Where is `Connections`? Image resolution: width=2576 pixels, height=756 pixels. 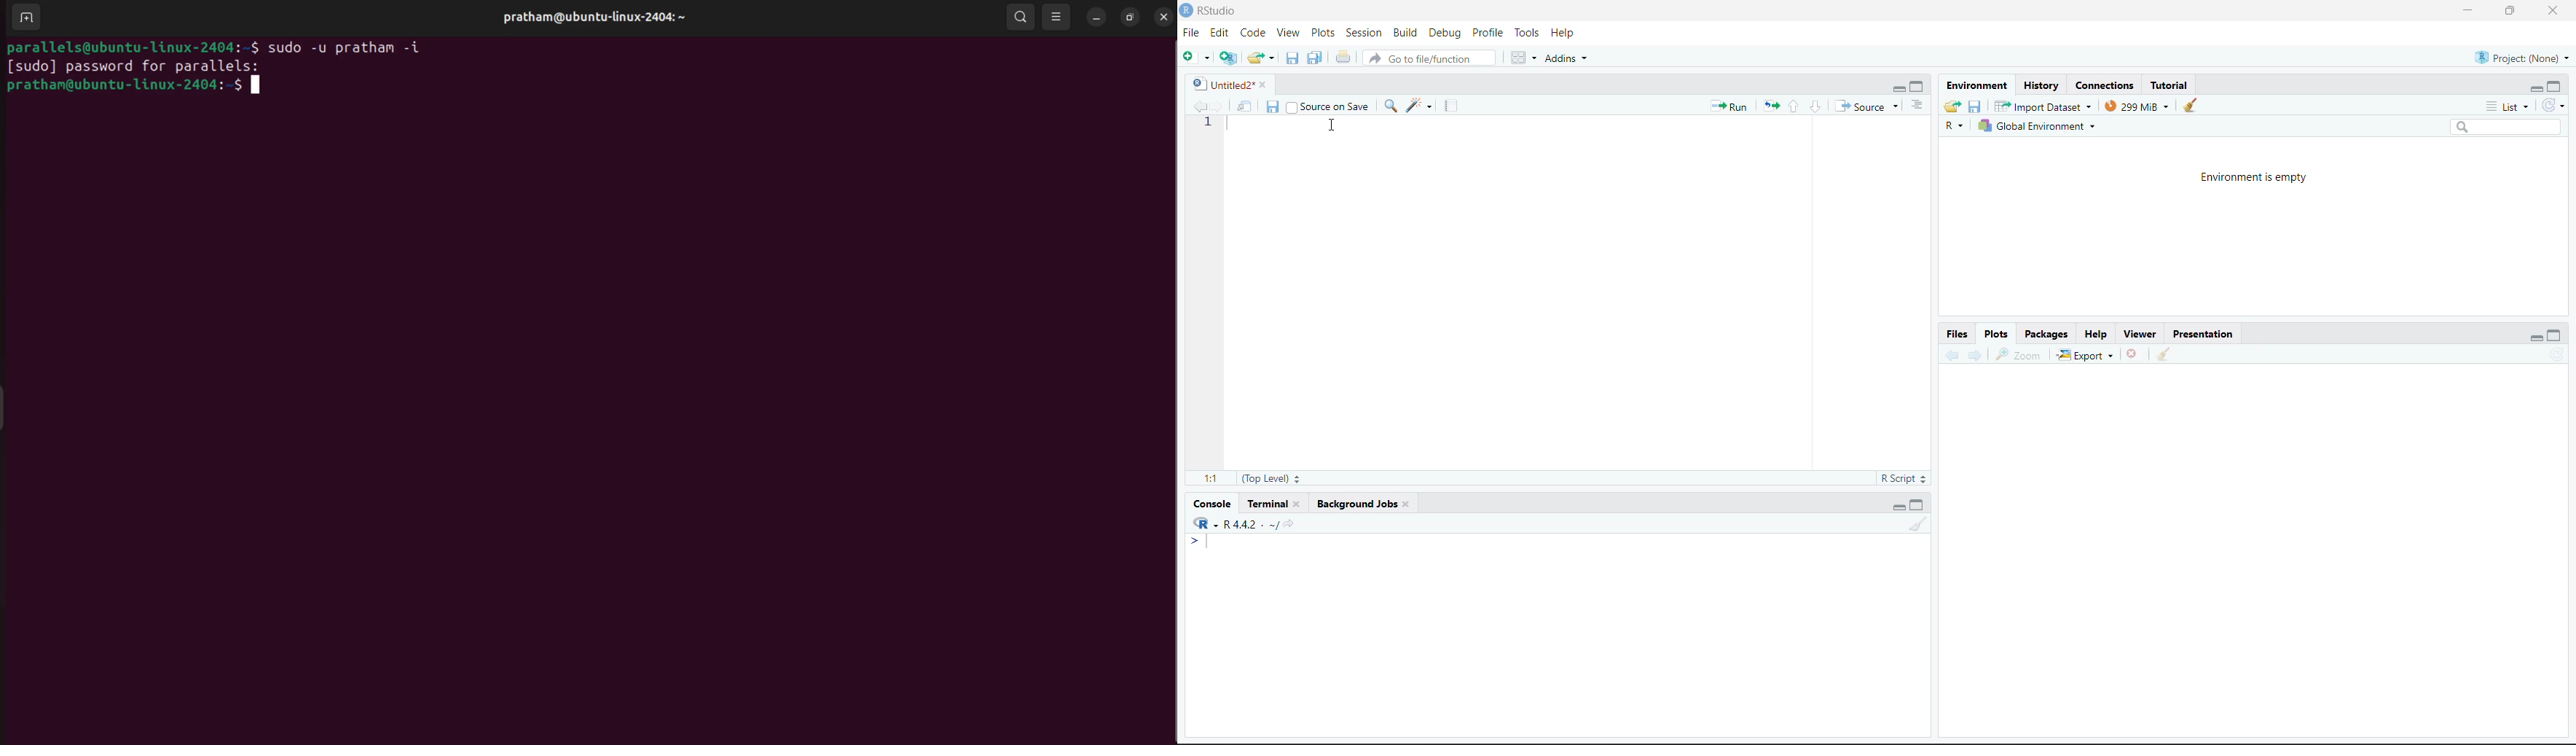 Connections is located at coordinates (2108, 85).